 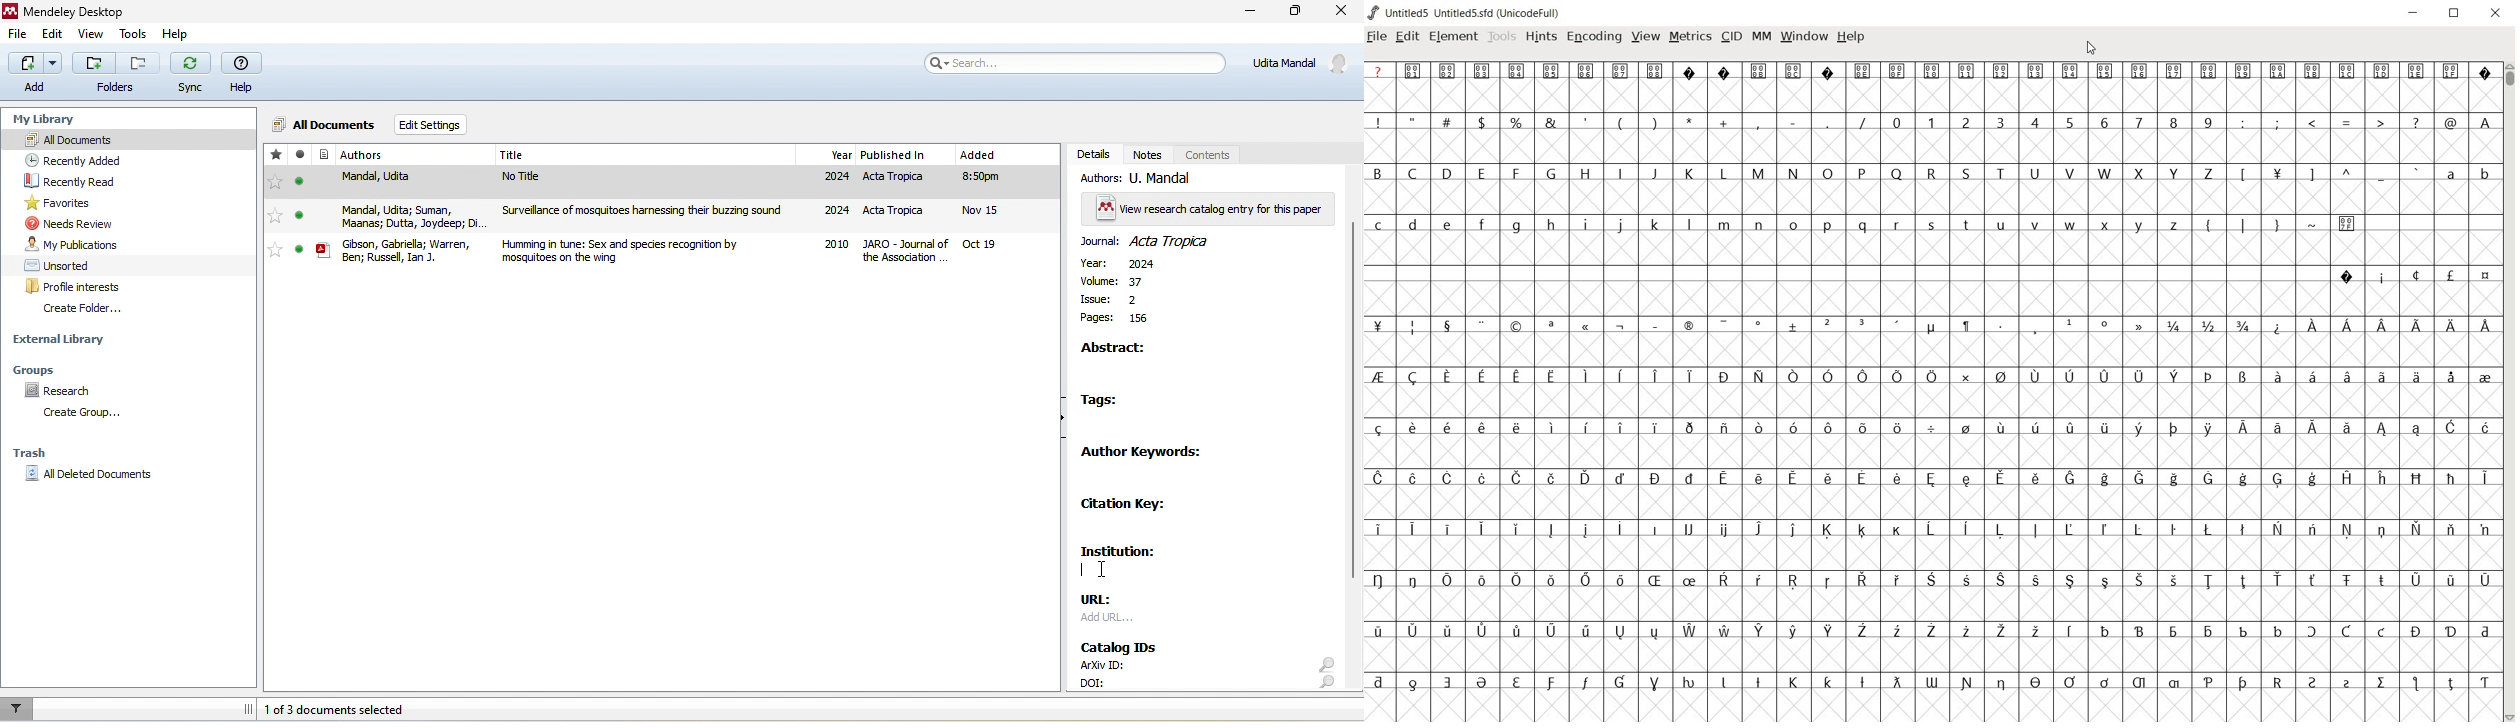 I want to click on Symbol, so click(x=2034, y=377).